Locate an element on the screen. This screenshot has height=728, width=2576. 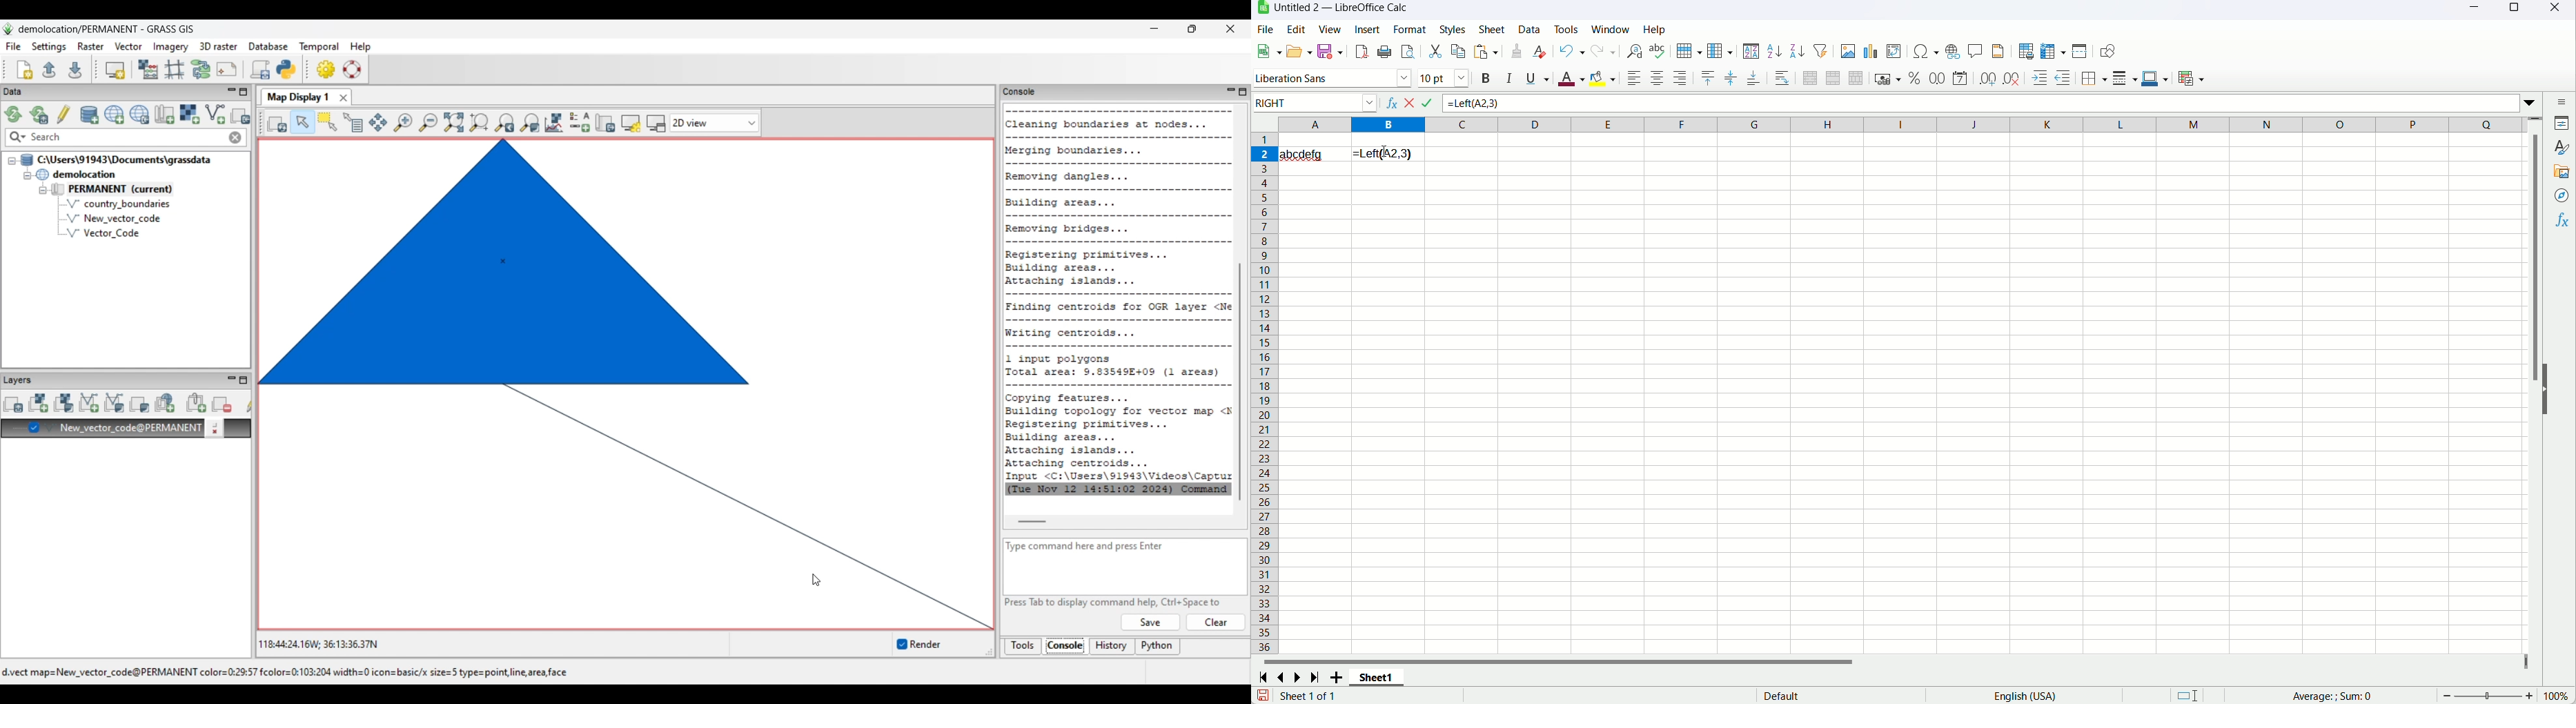
format as currency is located at coordinates (1887, 79).